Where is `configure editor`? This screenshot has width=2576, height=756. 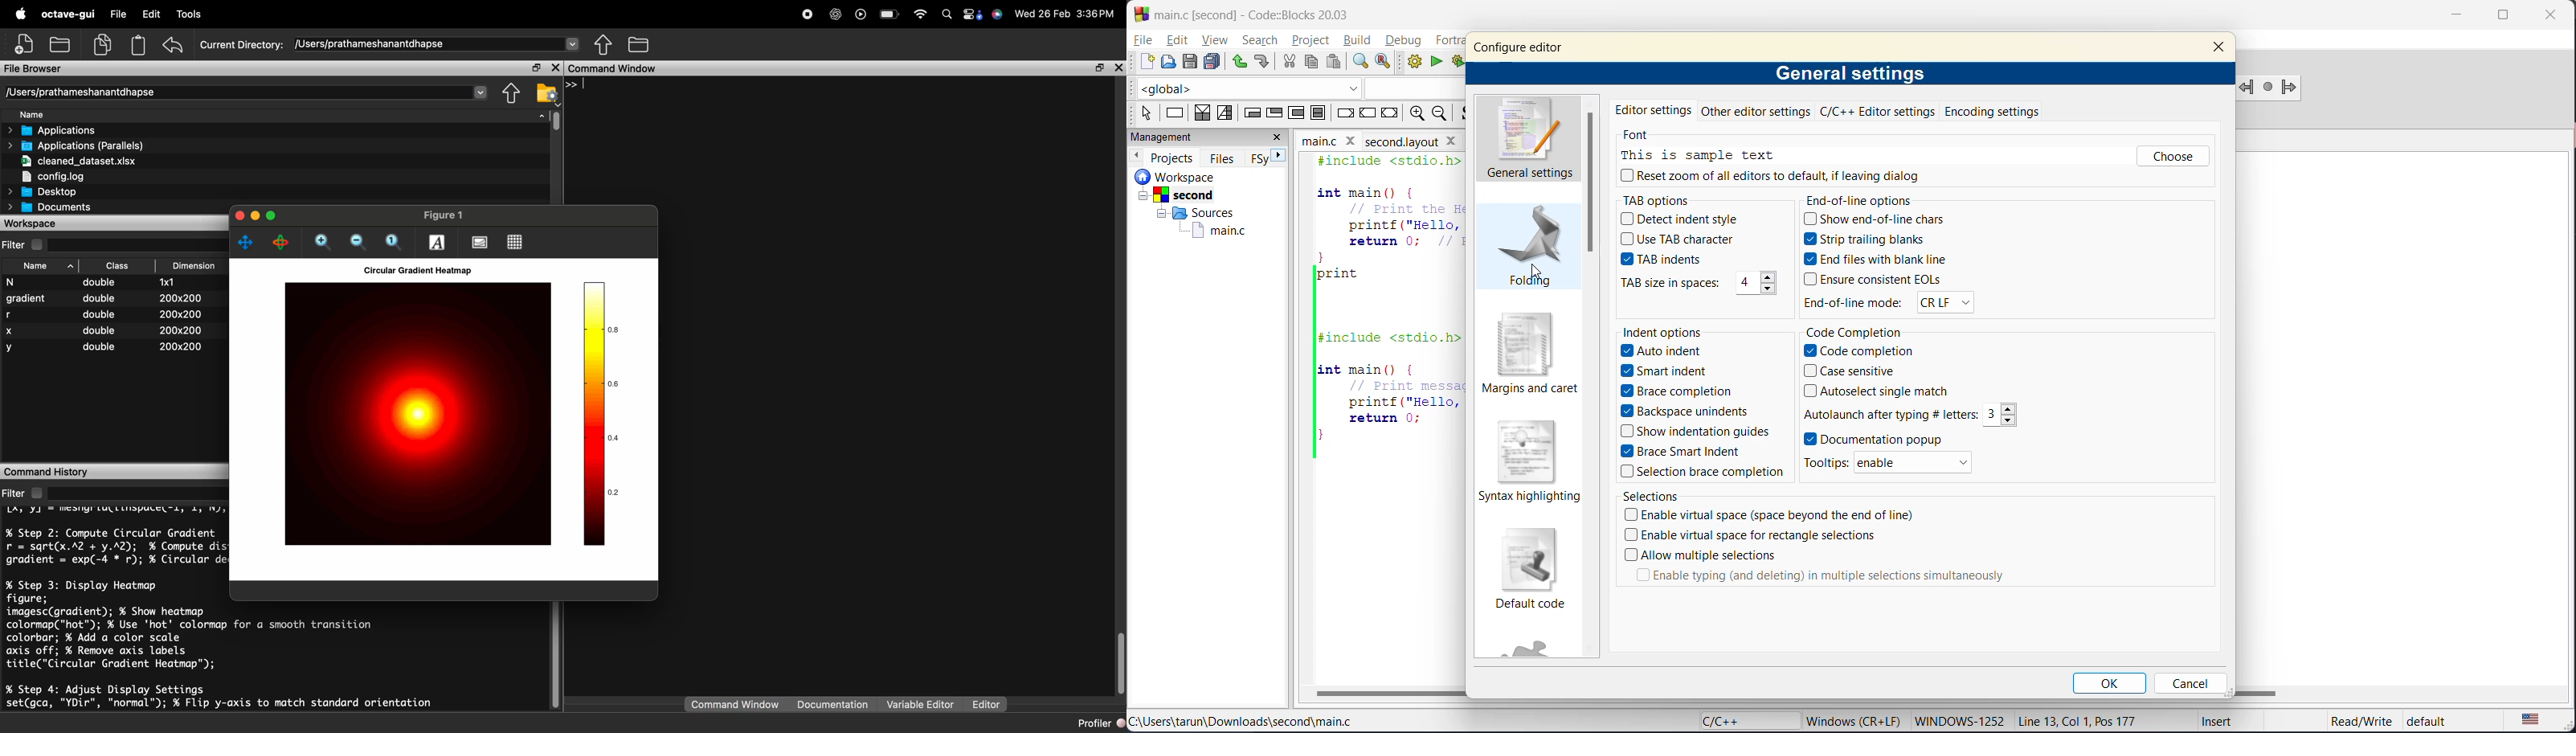 configure editor is located at coordinates (1531, 43).